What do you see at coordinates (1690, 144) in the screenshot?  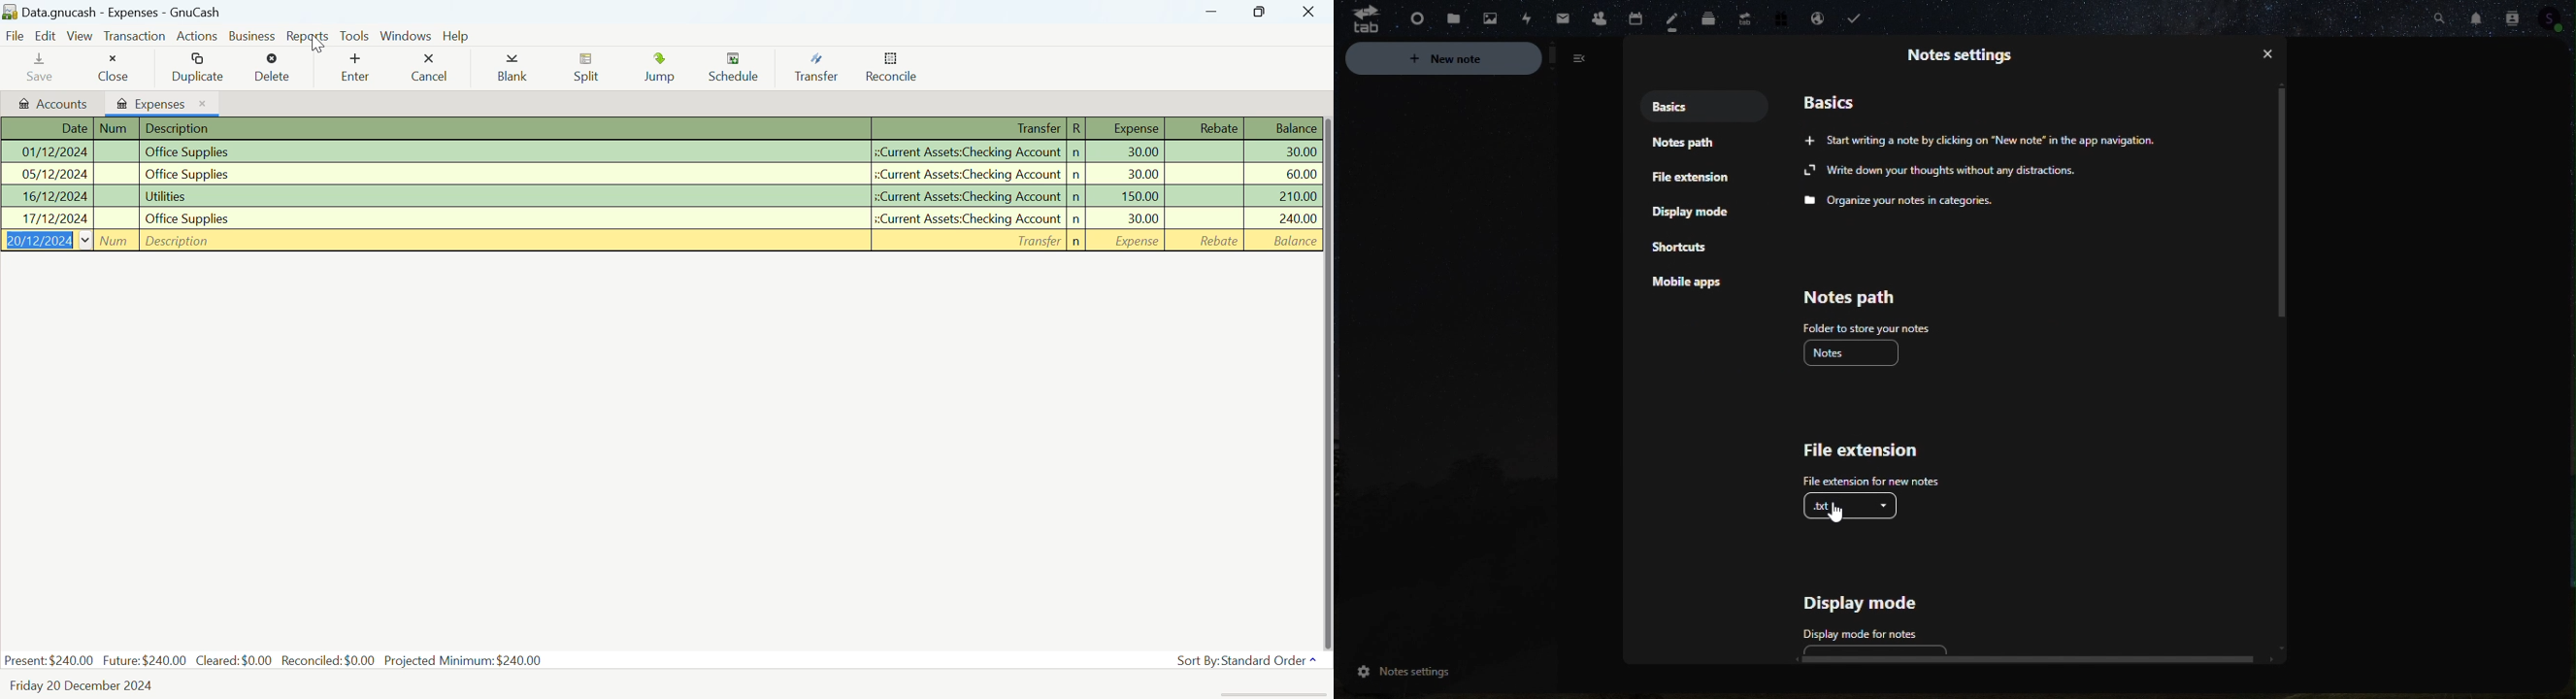 I see `notepad` at bounding box center [1690, 144].